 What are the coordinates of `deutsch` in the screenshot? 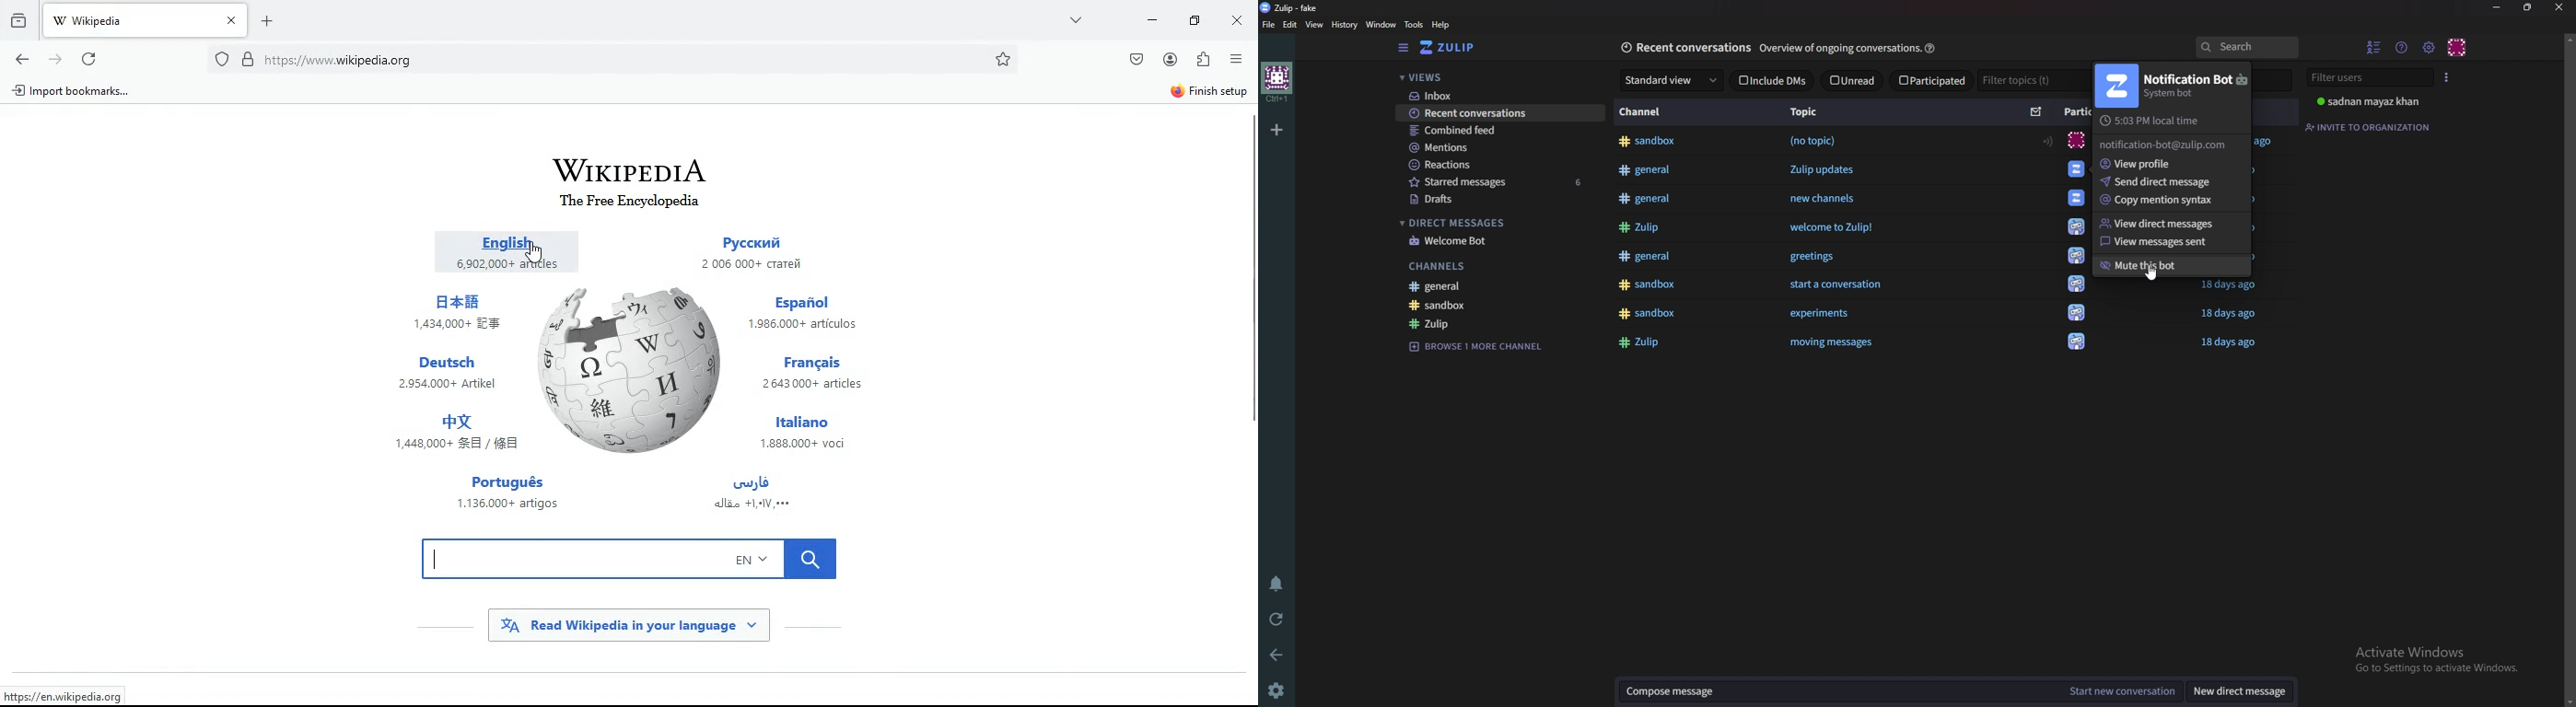 It's located at (452, 374).